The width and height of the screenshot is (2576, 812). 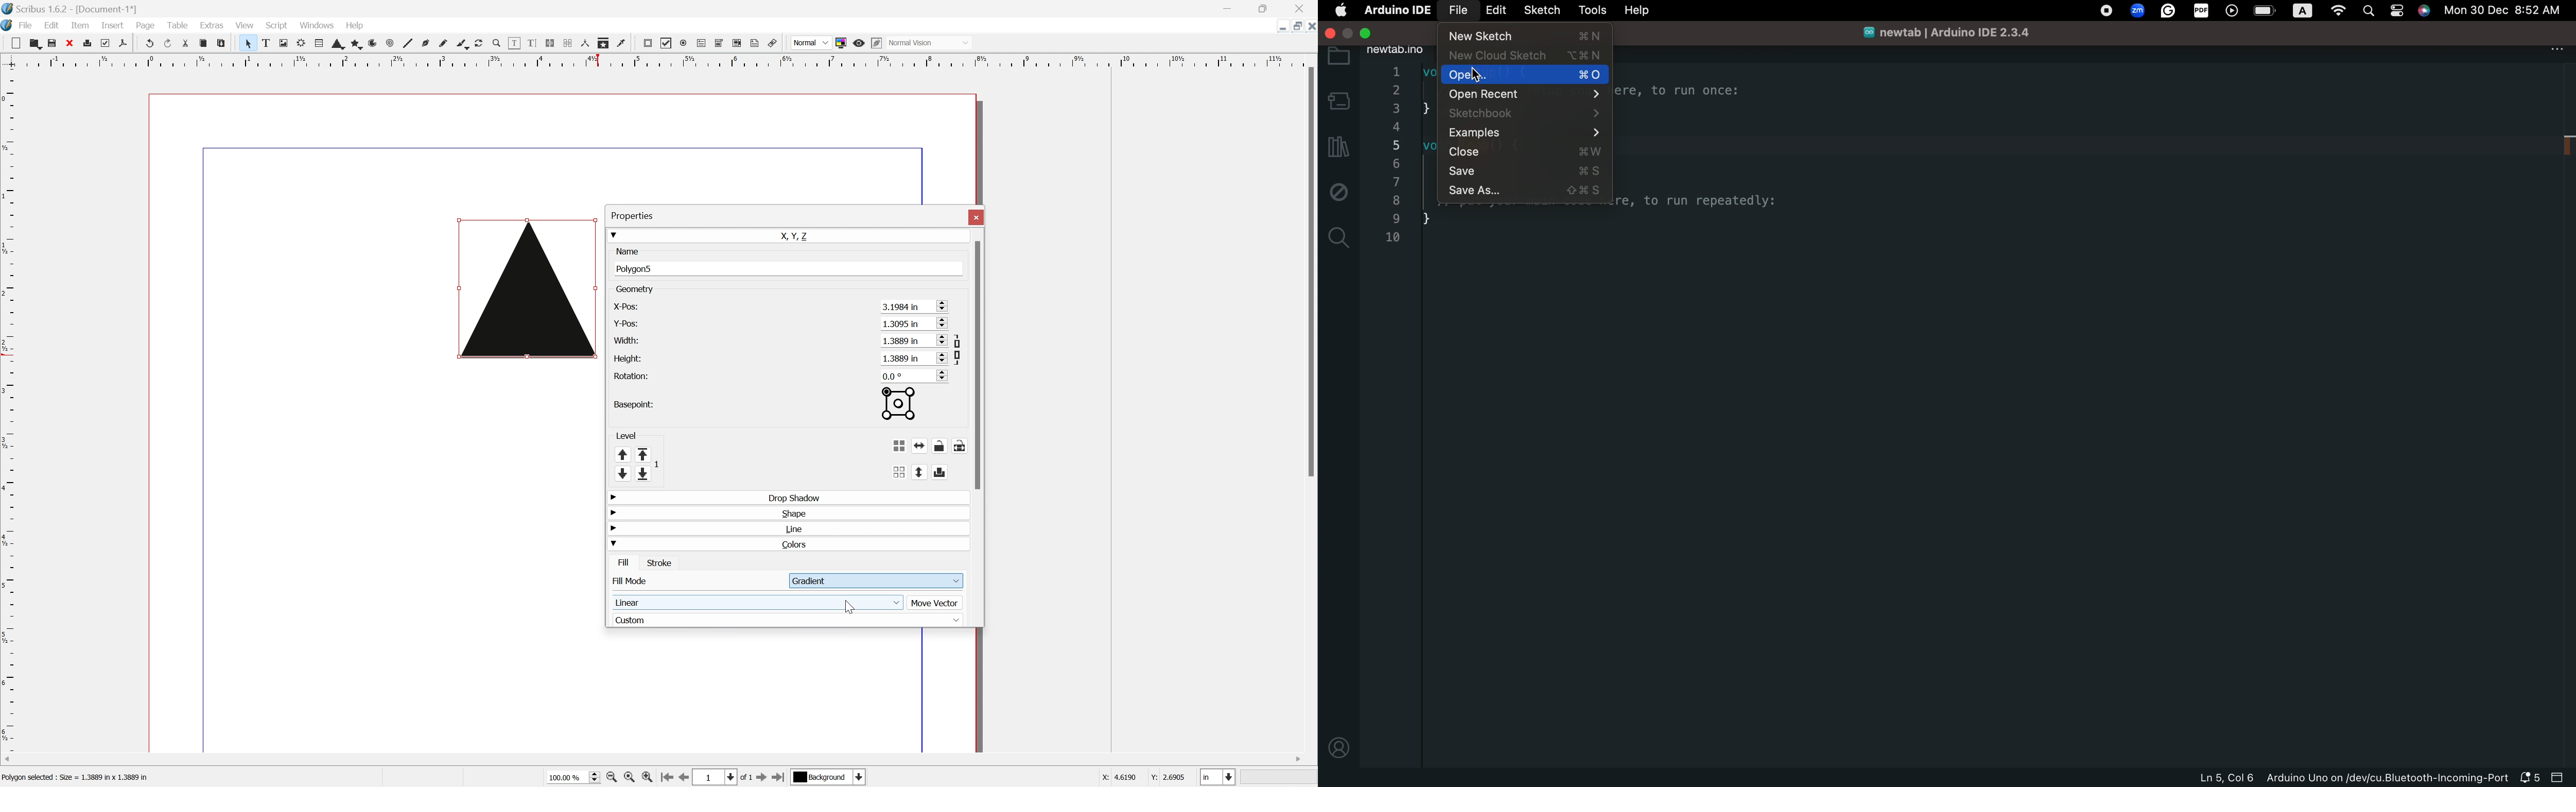 What do you see at coordinates (612, 529) in the screenshot?
I see `Drop Down` at bounding box center [612, 529].